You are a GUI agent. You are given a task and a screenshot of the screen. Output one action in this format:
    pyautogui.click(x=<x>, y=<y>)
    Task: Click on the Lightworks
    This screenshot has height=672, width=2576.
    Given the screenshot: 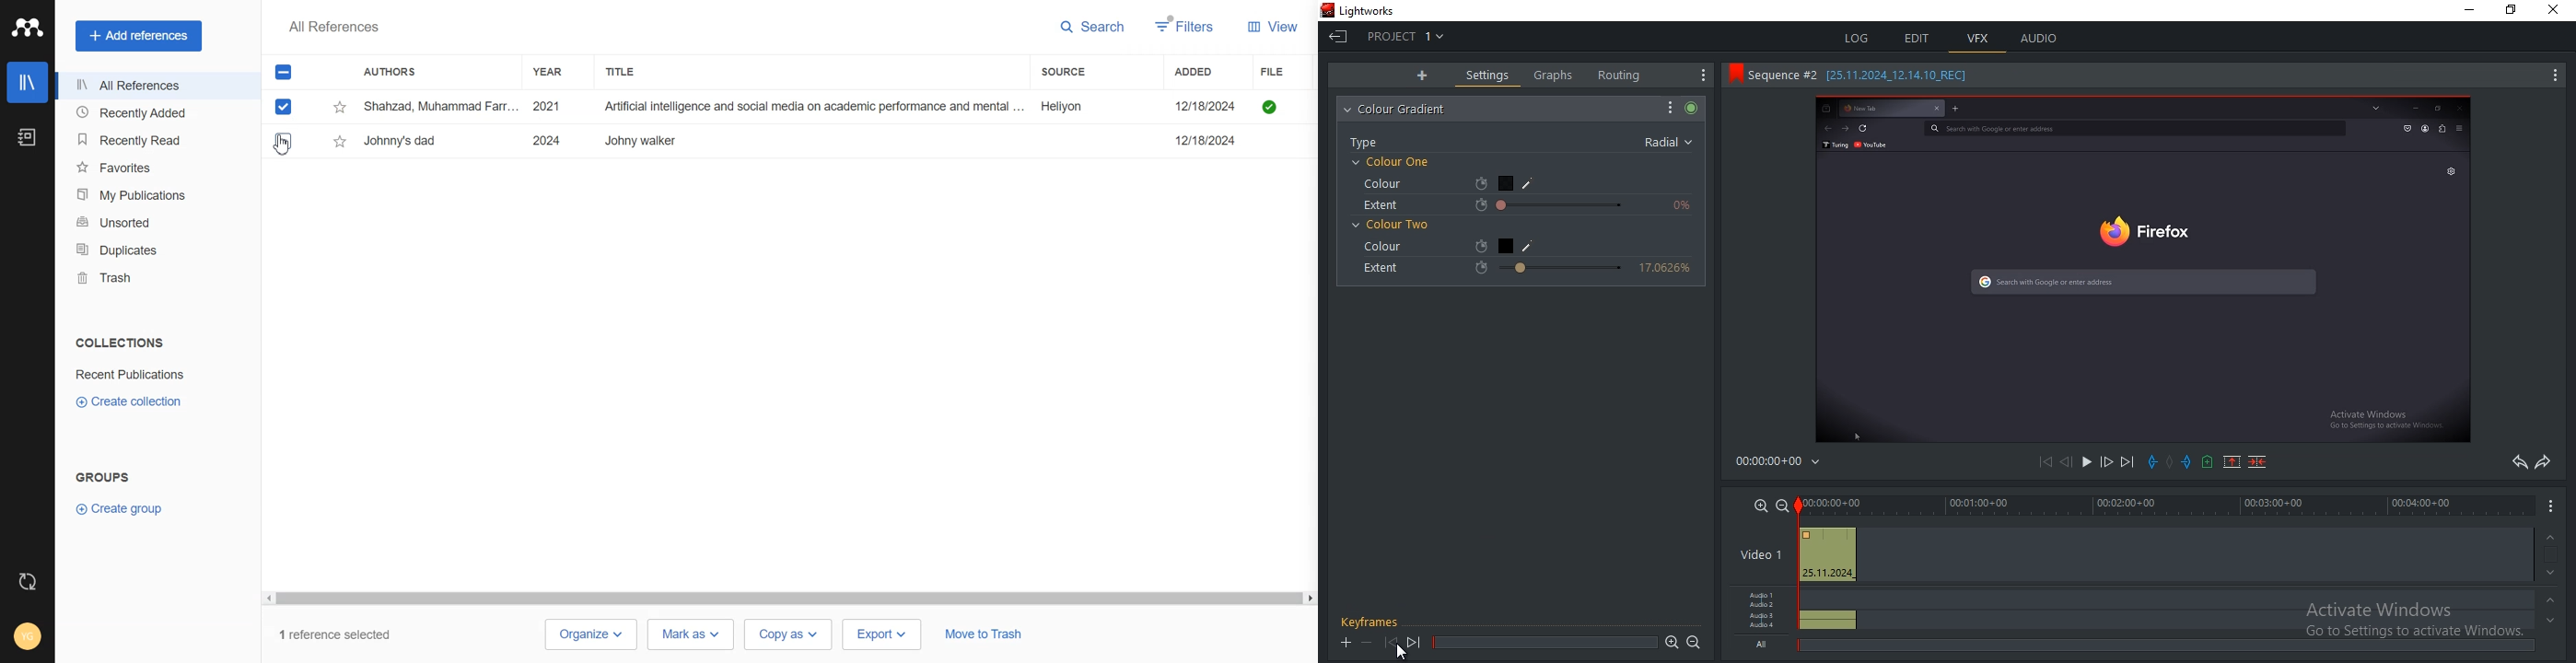 What is the action you would take?
    pyautogui.click(x=1376, y=9)
    